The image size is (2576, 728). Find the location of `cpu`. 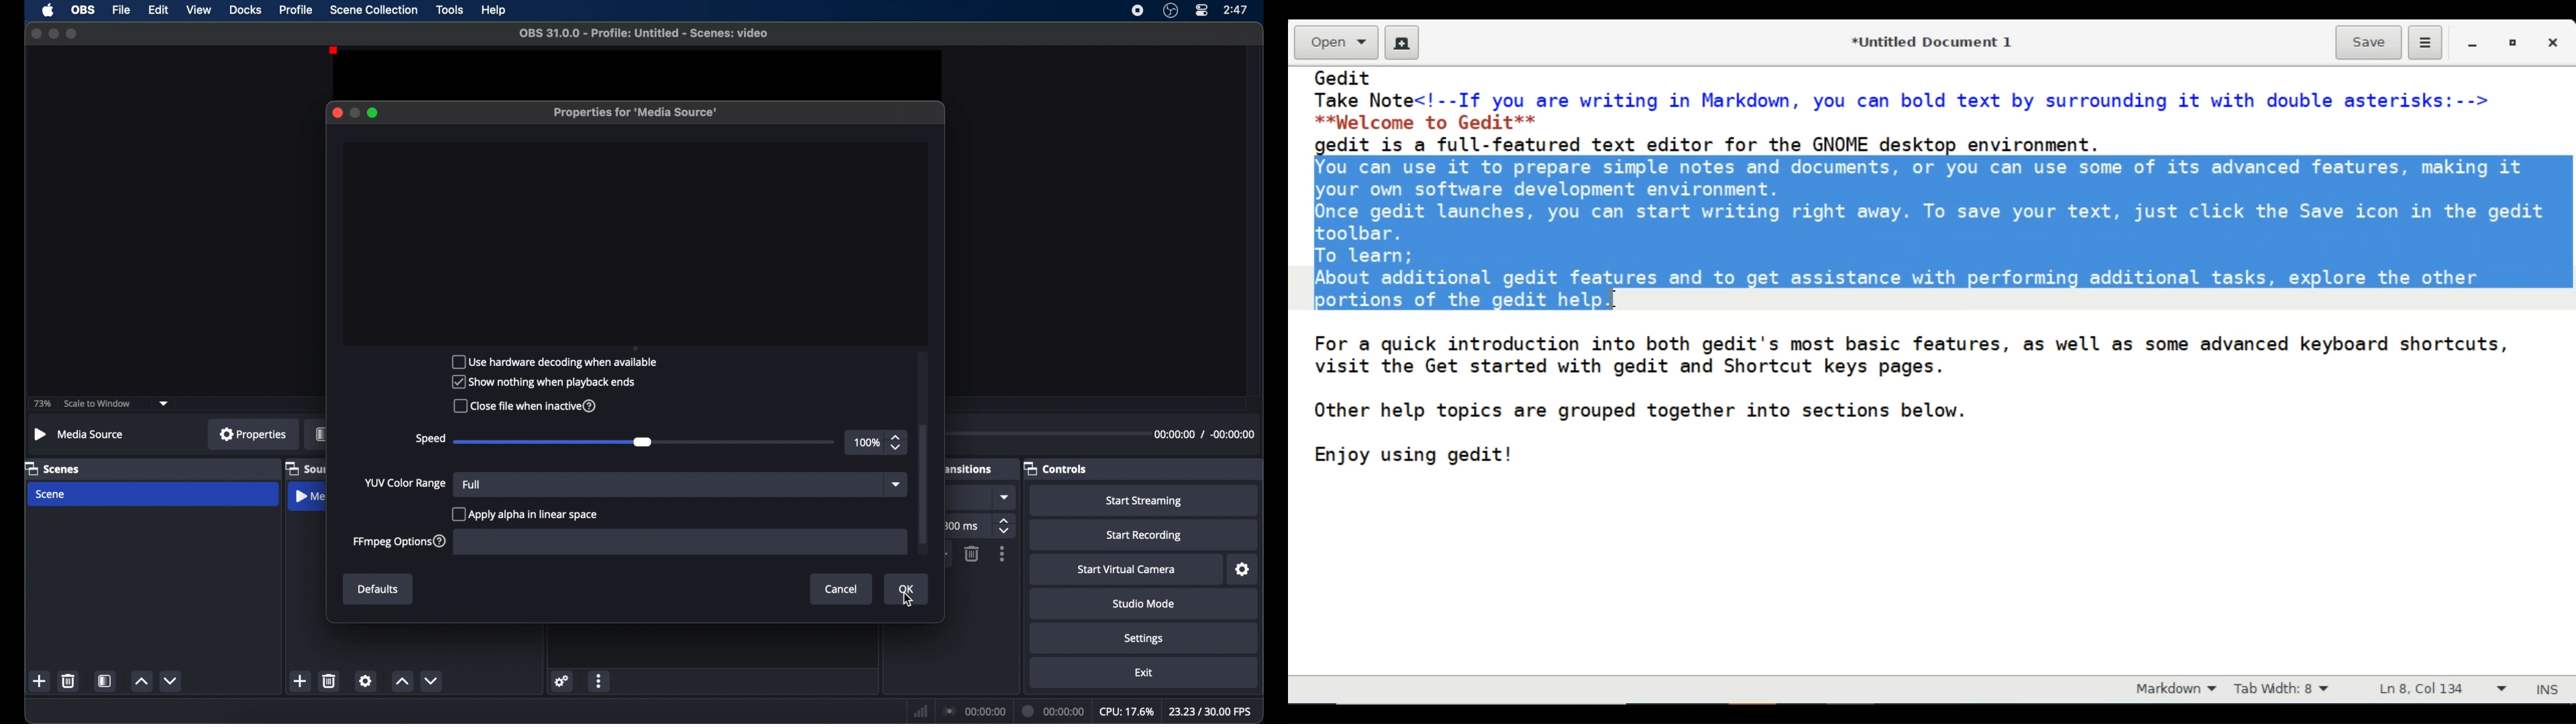

cpu is located at coordinates (1126, 712).